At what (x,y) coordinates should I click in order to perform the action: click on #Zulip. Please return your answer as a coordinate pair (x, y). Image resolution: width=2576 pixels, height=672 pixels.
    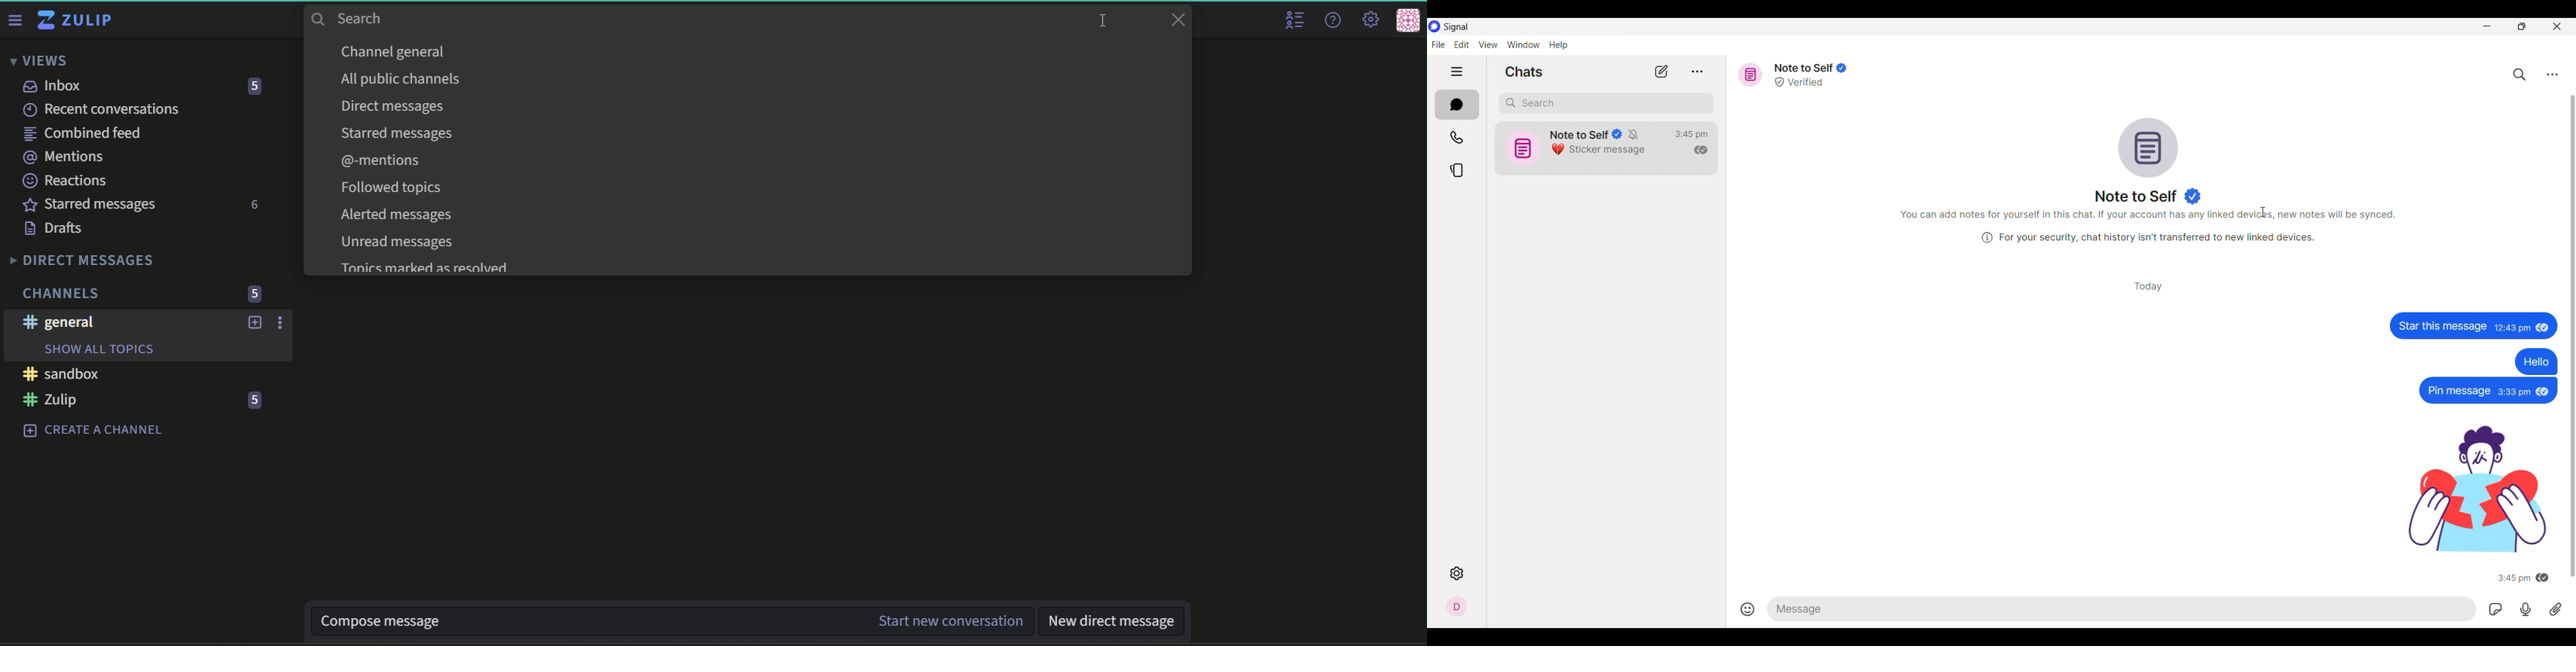
    Looking at the image, I should click on (53, 400).